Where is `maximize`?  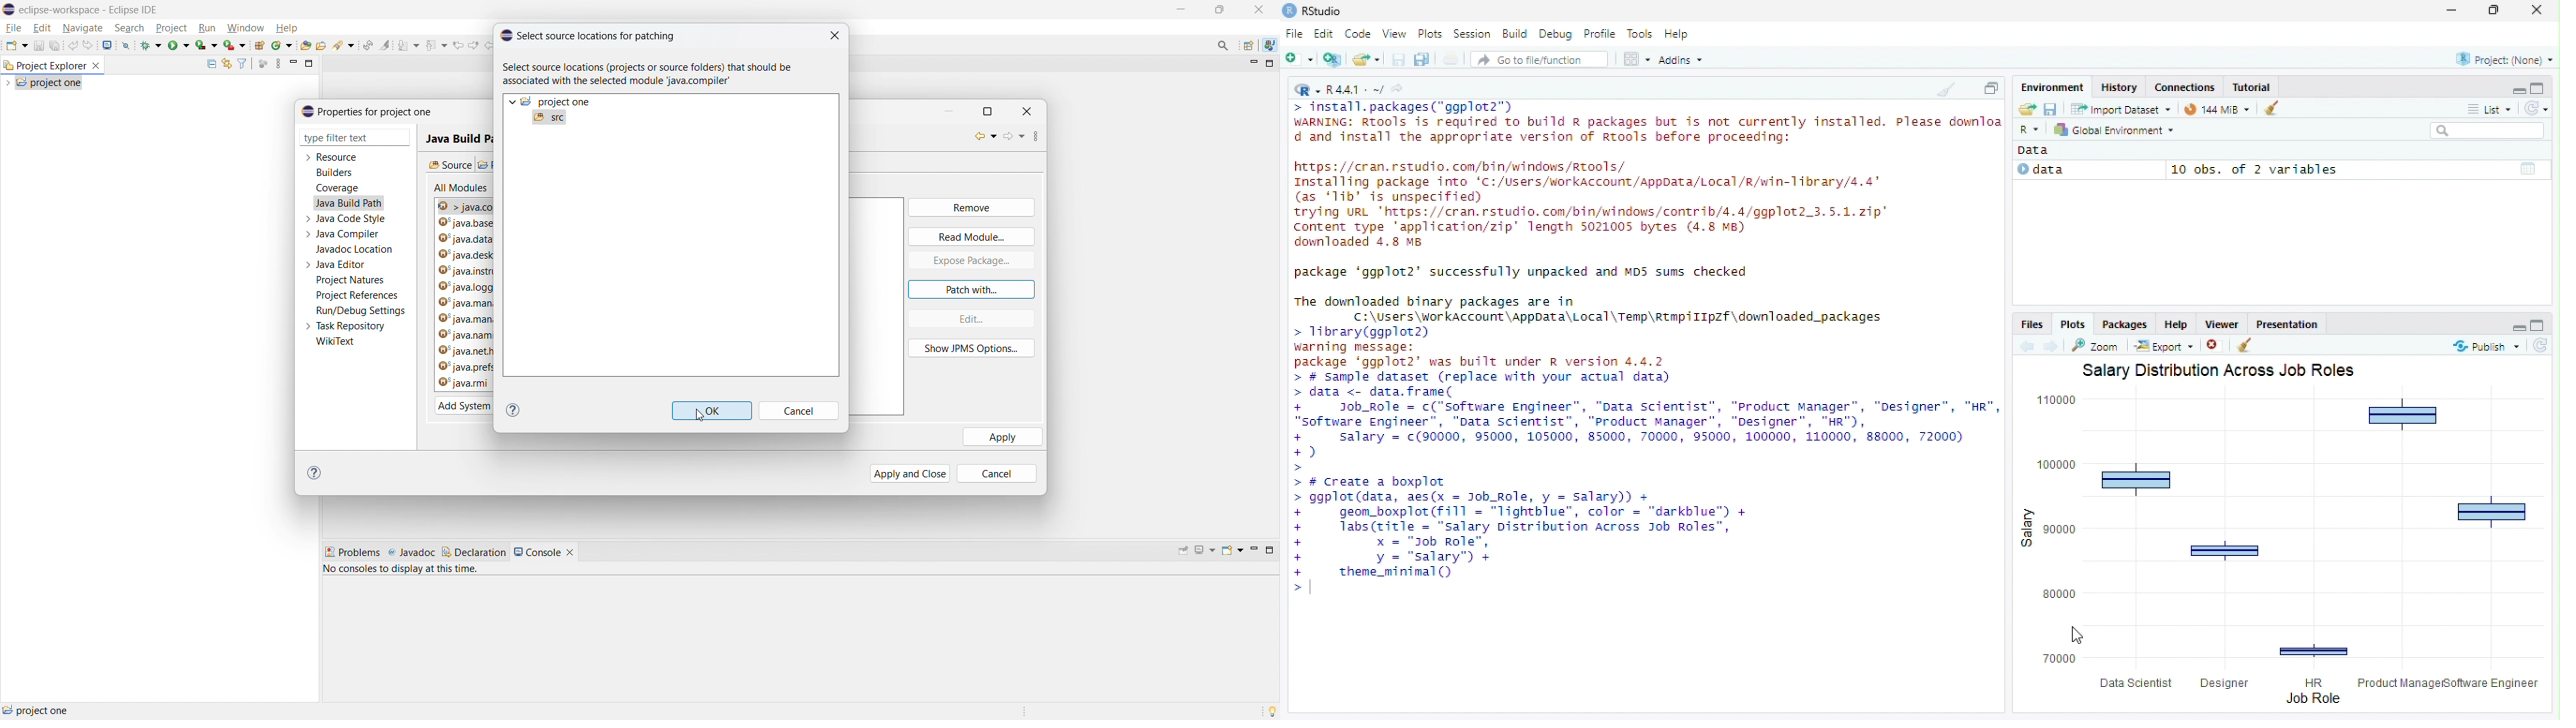
maximize is located at coordinates (2541, 325).